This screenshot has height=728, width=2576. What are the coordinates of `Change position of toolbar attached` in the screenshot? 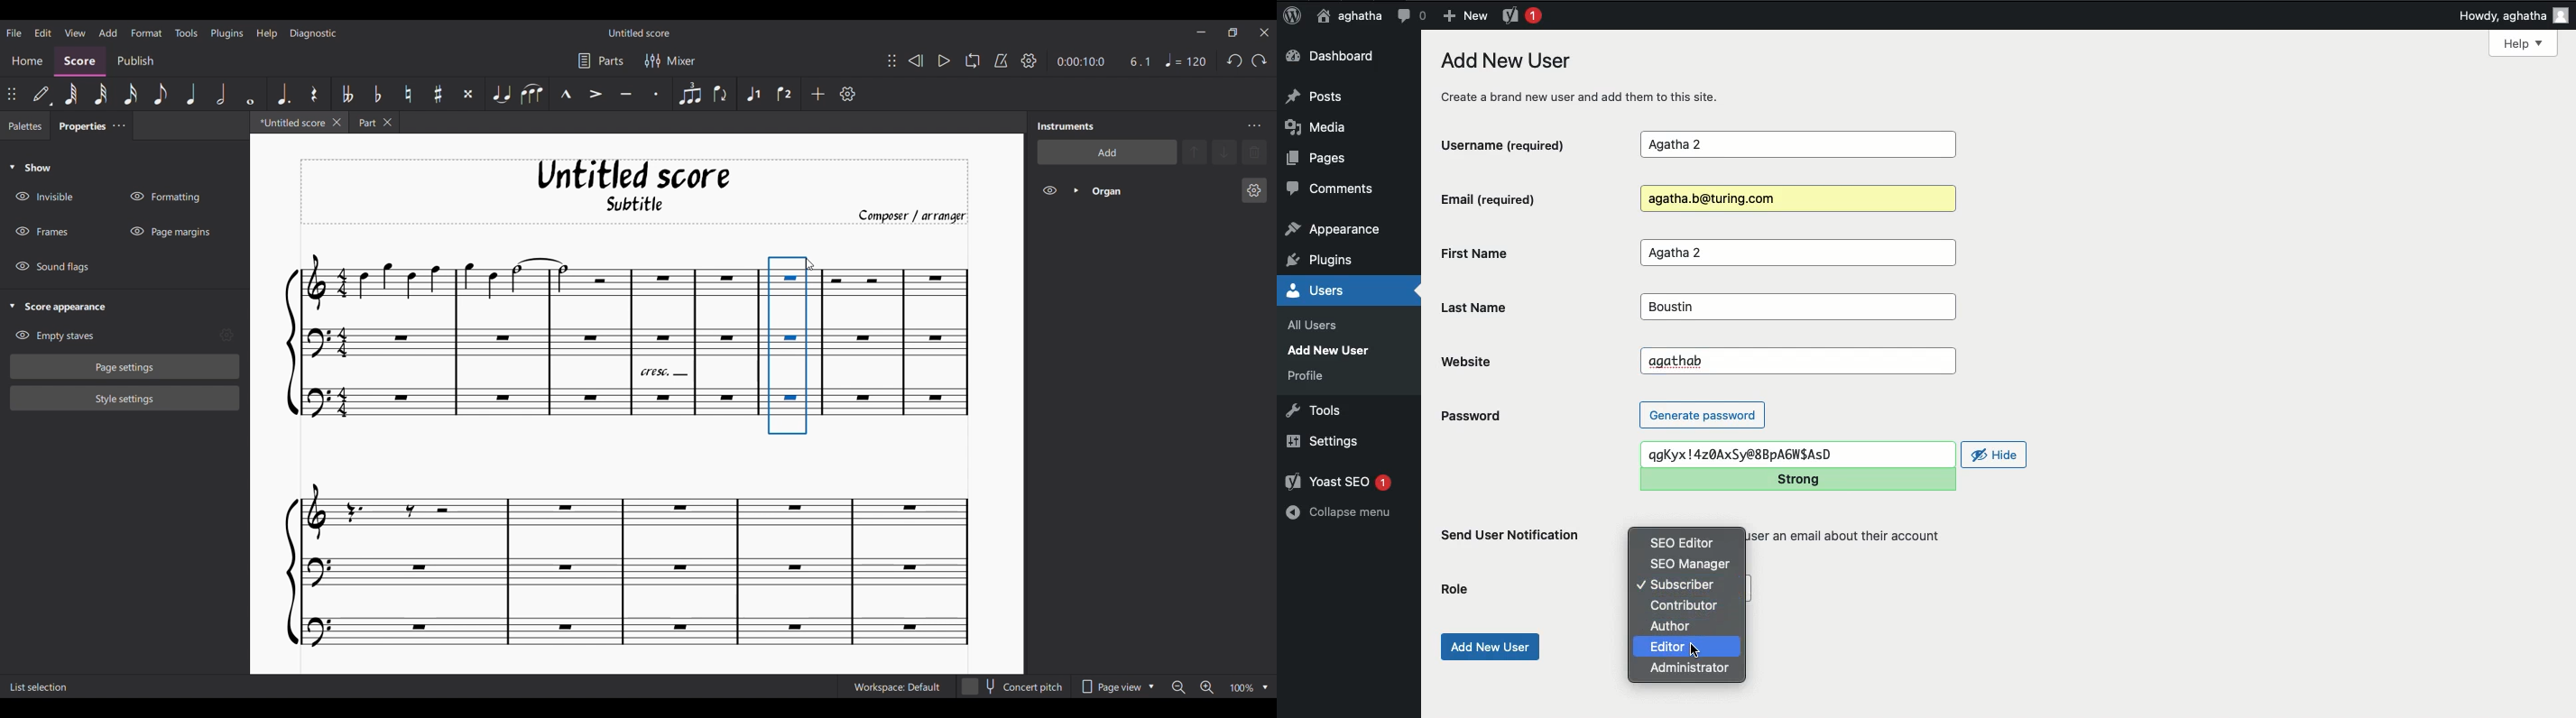 It's located at (892, 61).